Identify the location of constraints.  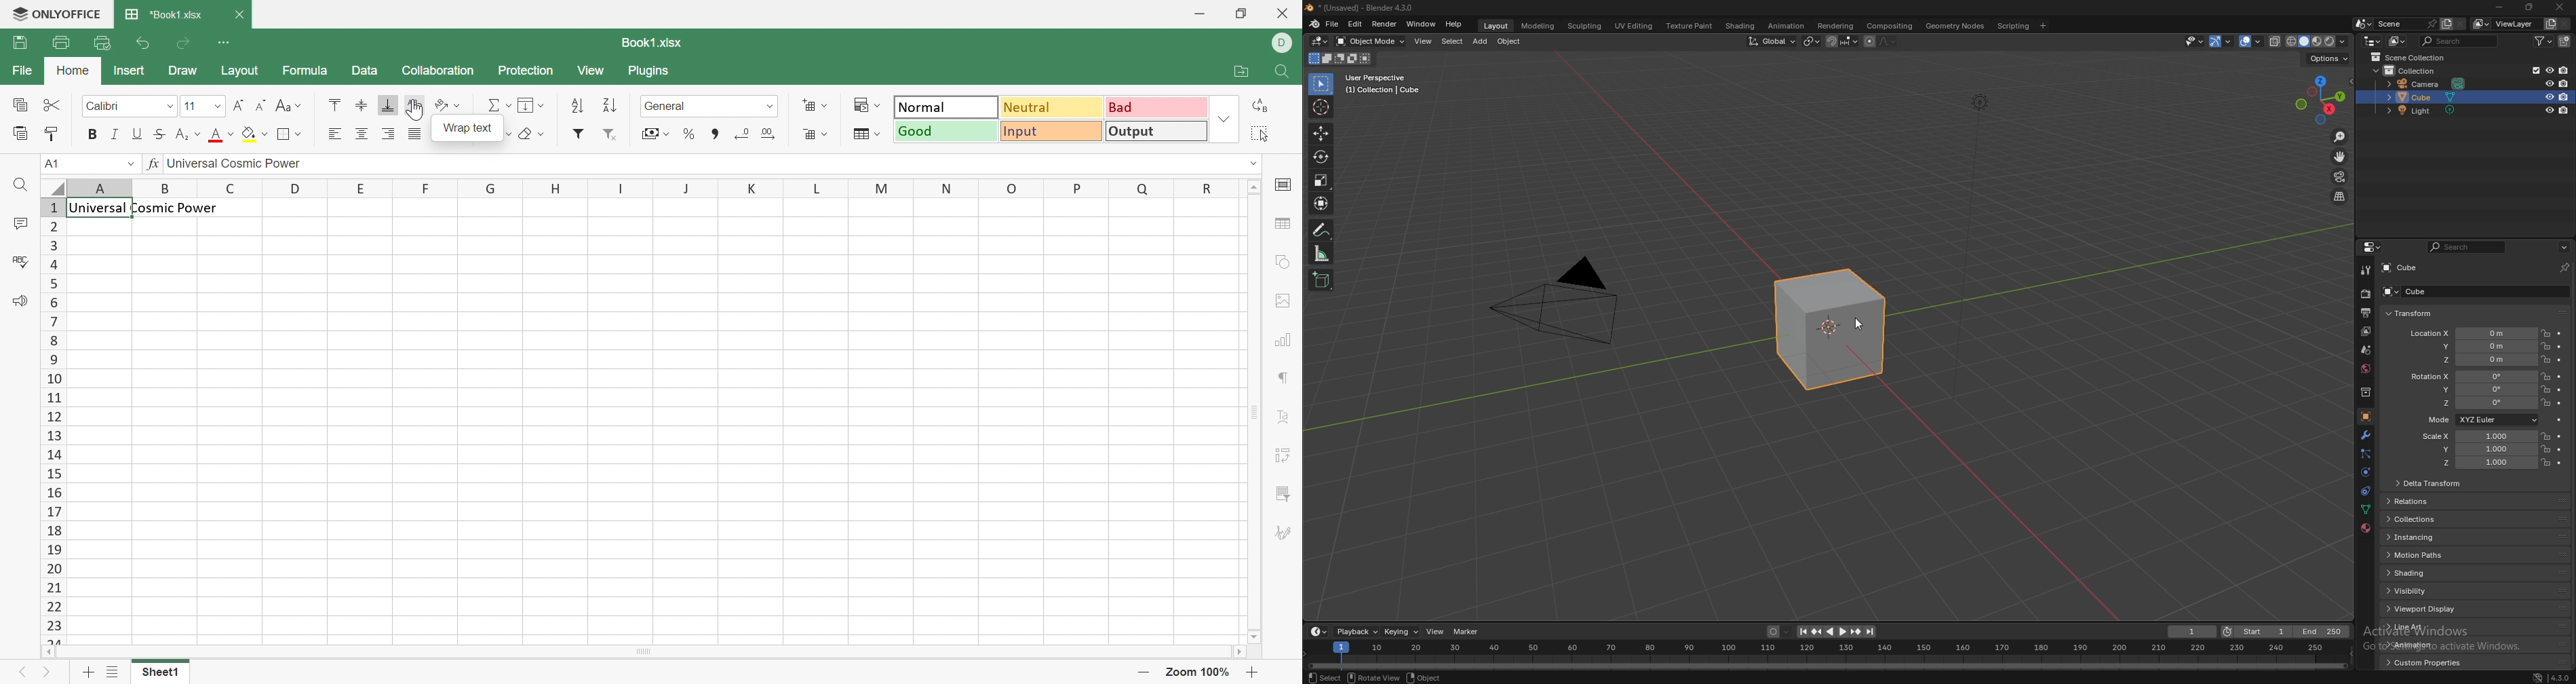
(2366, 491).